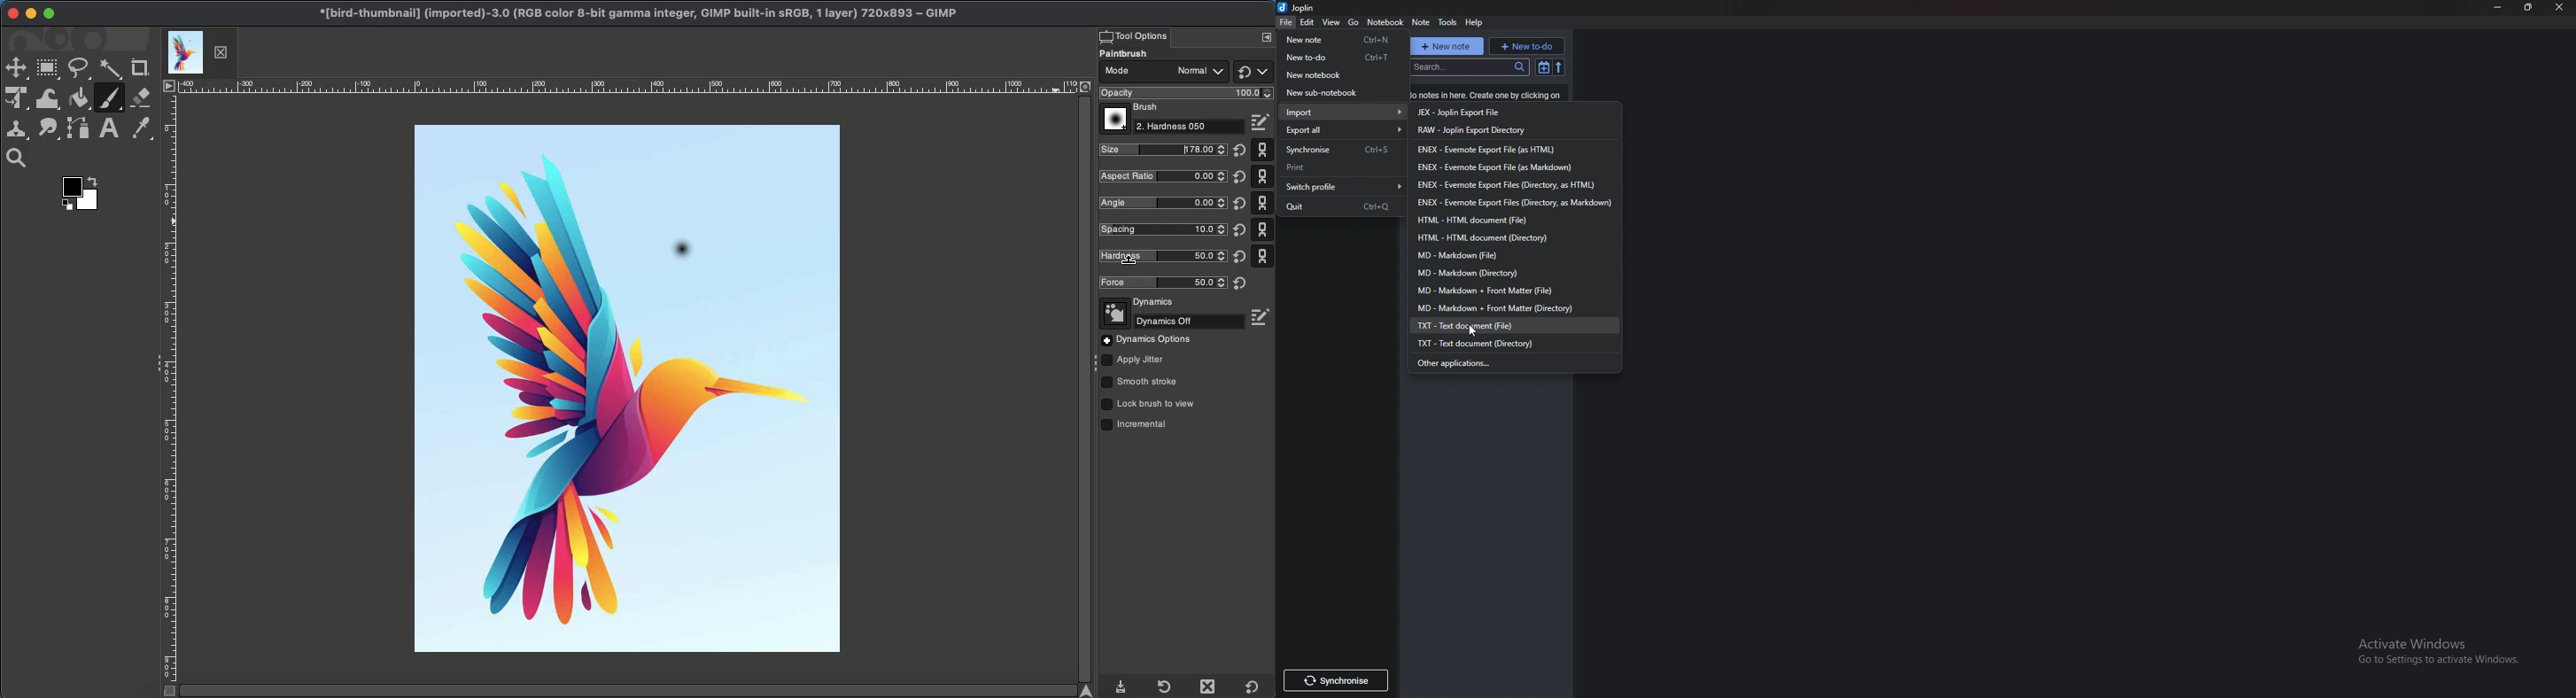 Image resolution: width=2576 pixels, height=700 pixels. I want to click on Tools, so click(1448, 22).